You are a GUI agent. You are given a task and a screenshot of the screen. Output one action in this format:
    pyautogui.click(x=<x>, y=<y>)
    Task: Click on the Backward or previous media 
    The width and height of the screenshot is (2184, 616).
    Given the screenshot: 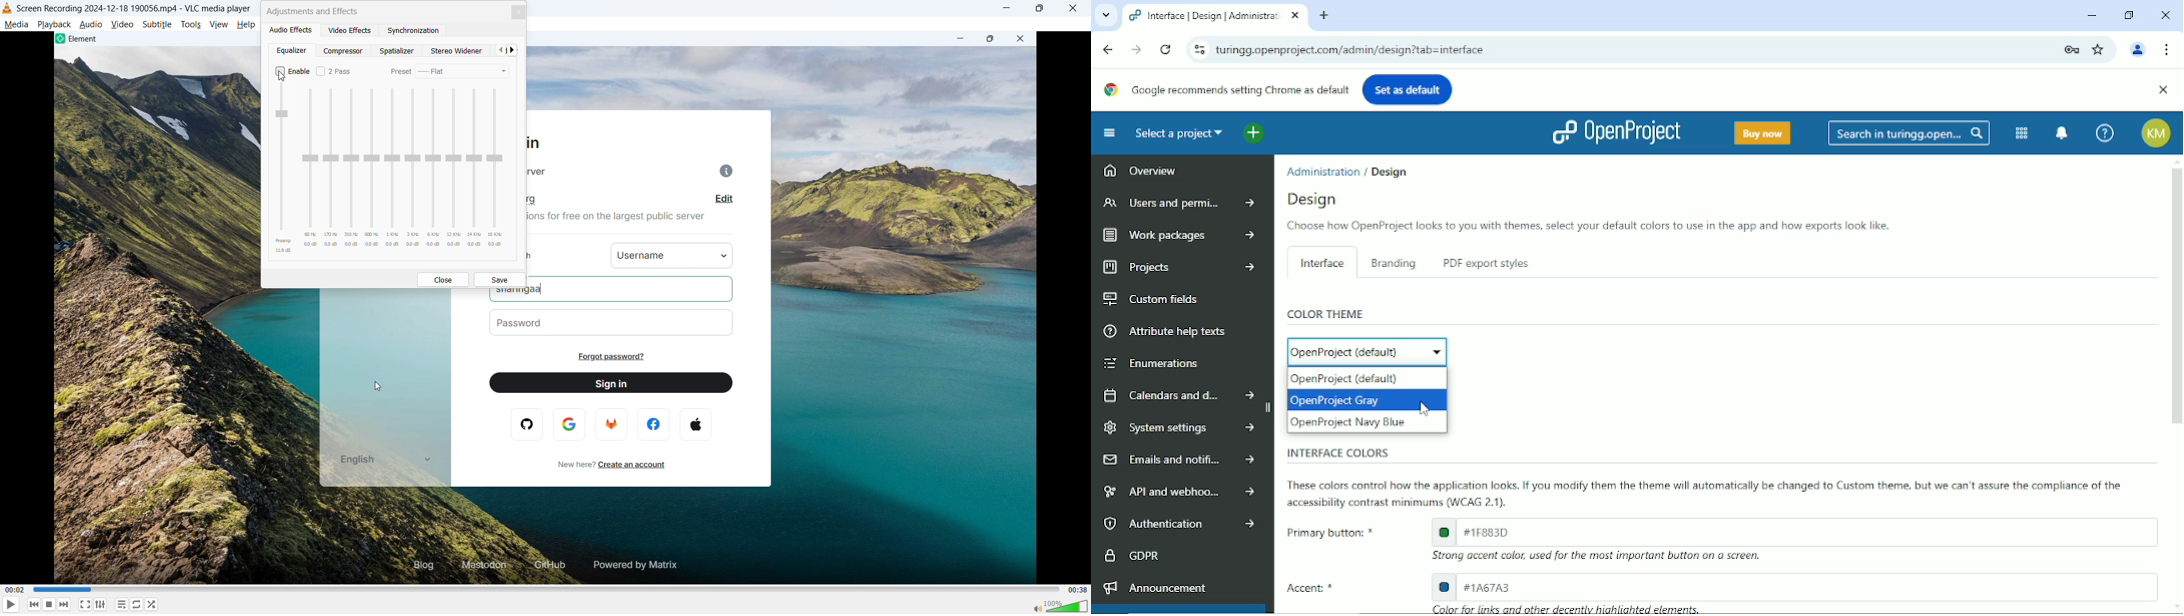 What is the action you would take?
    pyautogui.click(x=34, y=604)
    